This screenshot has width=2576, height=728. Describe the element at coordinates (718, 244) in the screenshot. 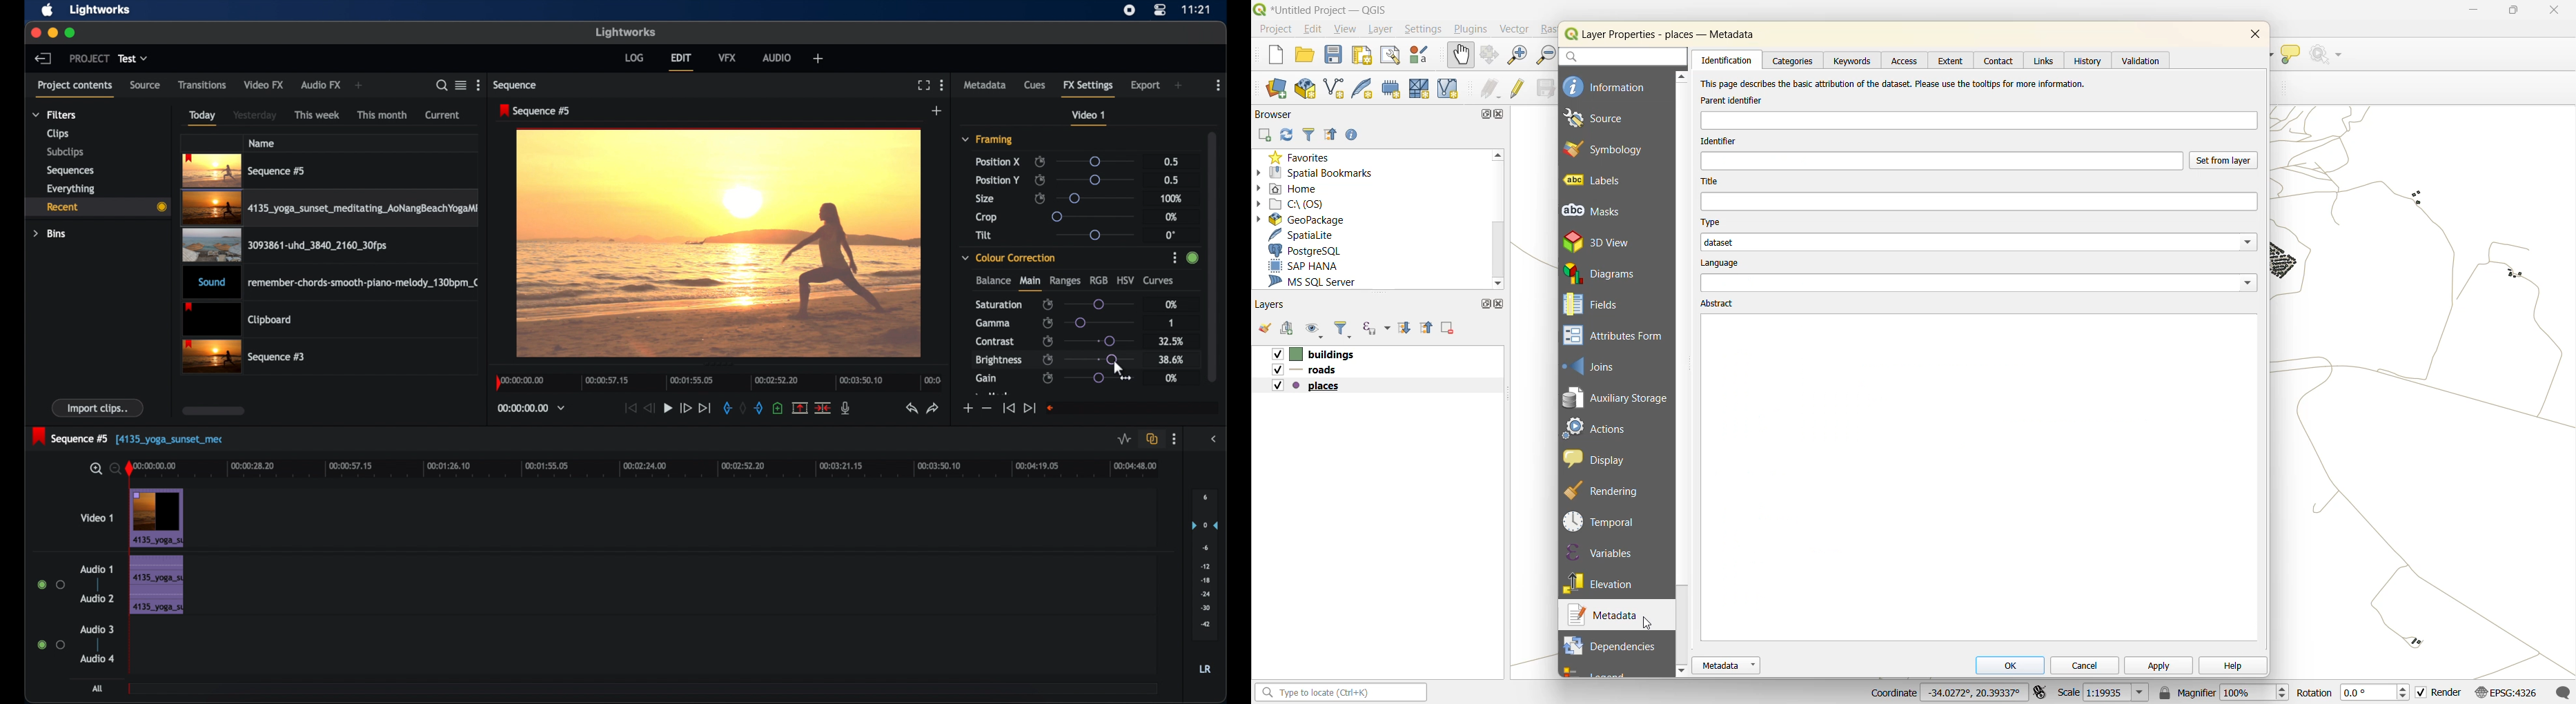

I see `video preview` at that location.